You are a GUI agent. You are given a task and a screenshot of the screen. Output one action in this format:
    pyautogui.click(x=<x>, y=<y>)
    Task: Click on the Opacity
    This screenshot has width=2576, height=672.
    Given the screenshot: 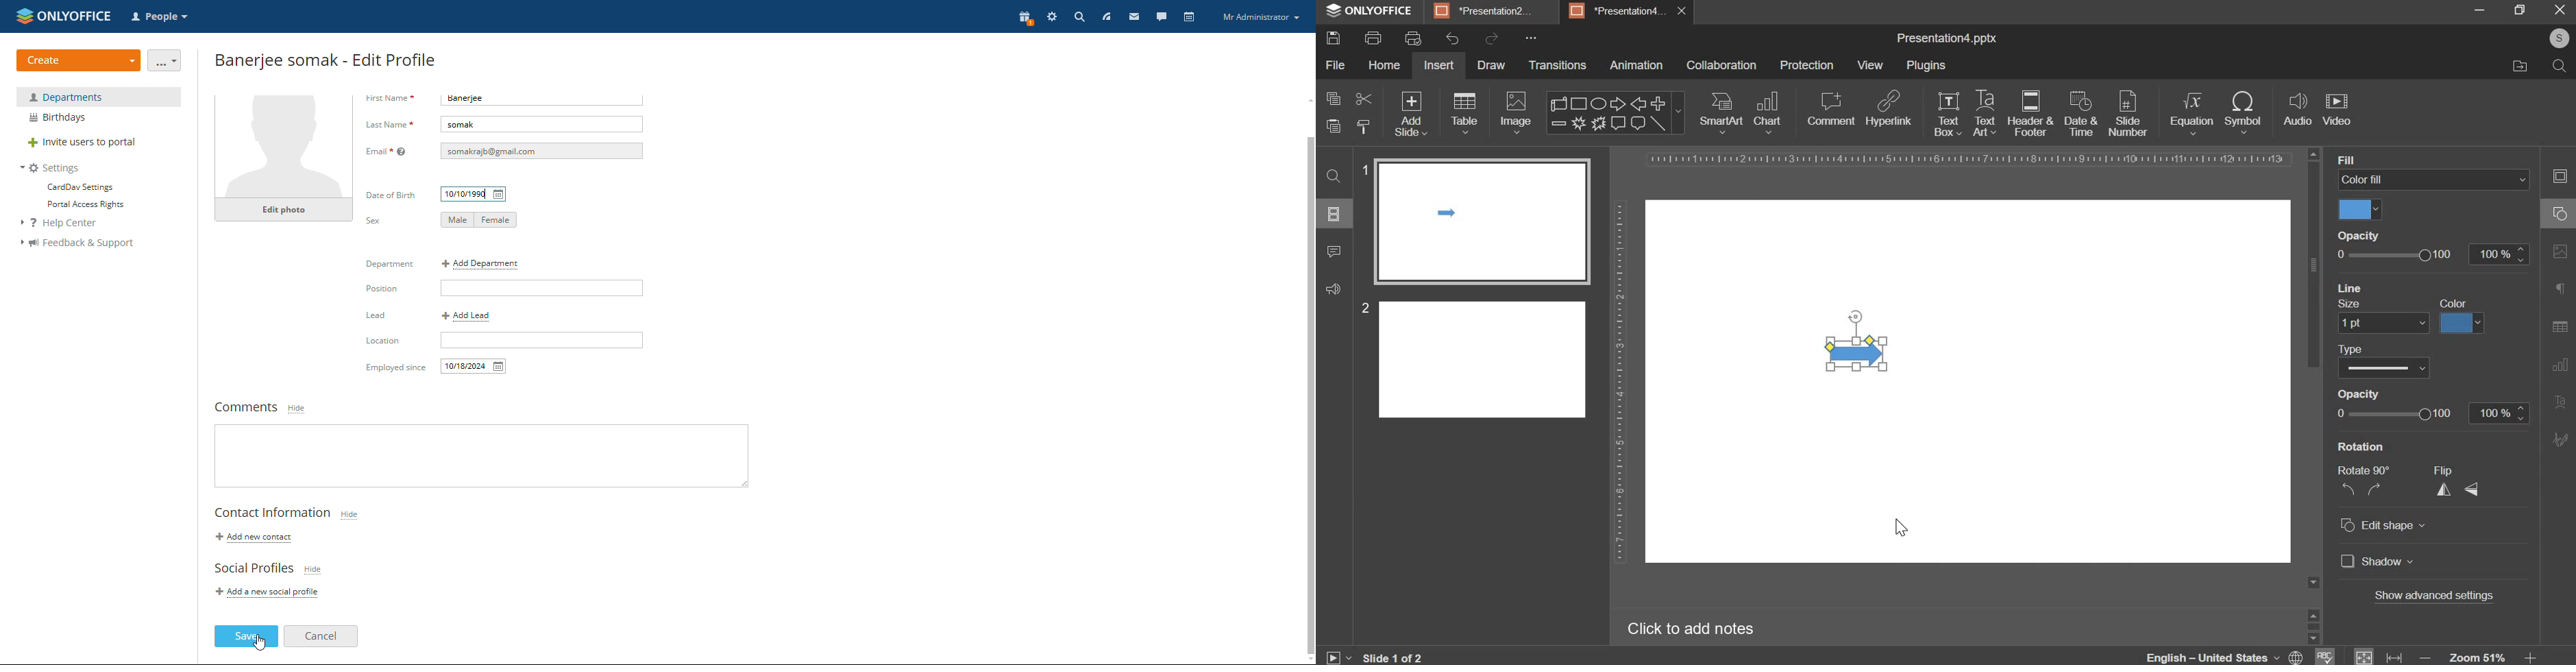 What is the action you would take?
    pyautogui.click(x=2357, y=236)
    